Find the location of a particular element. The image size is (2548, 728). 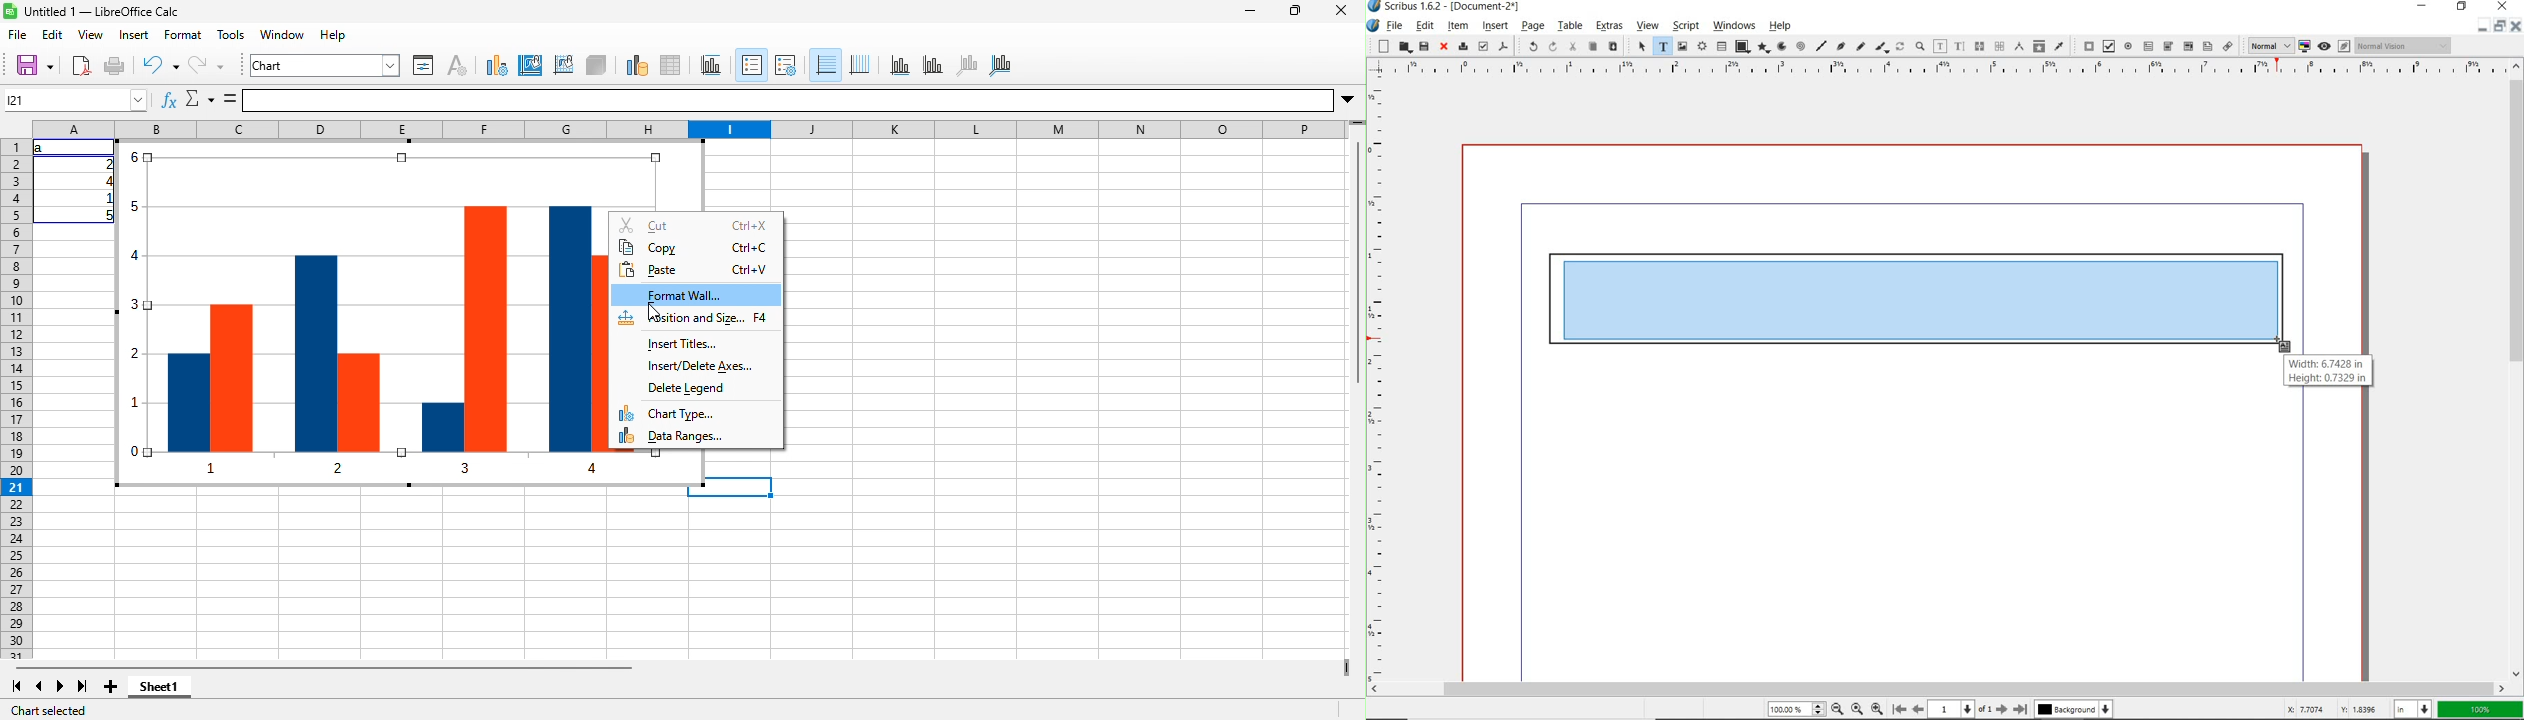

window is located at coordinates (283, 34).